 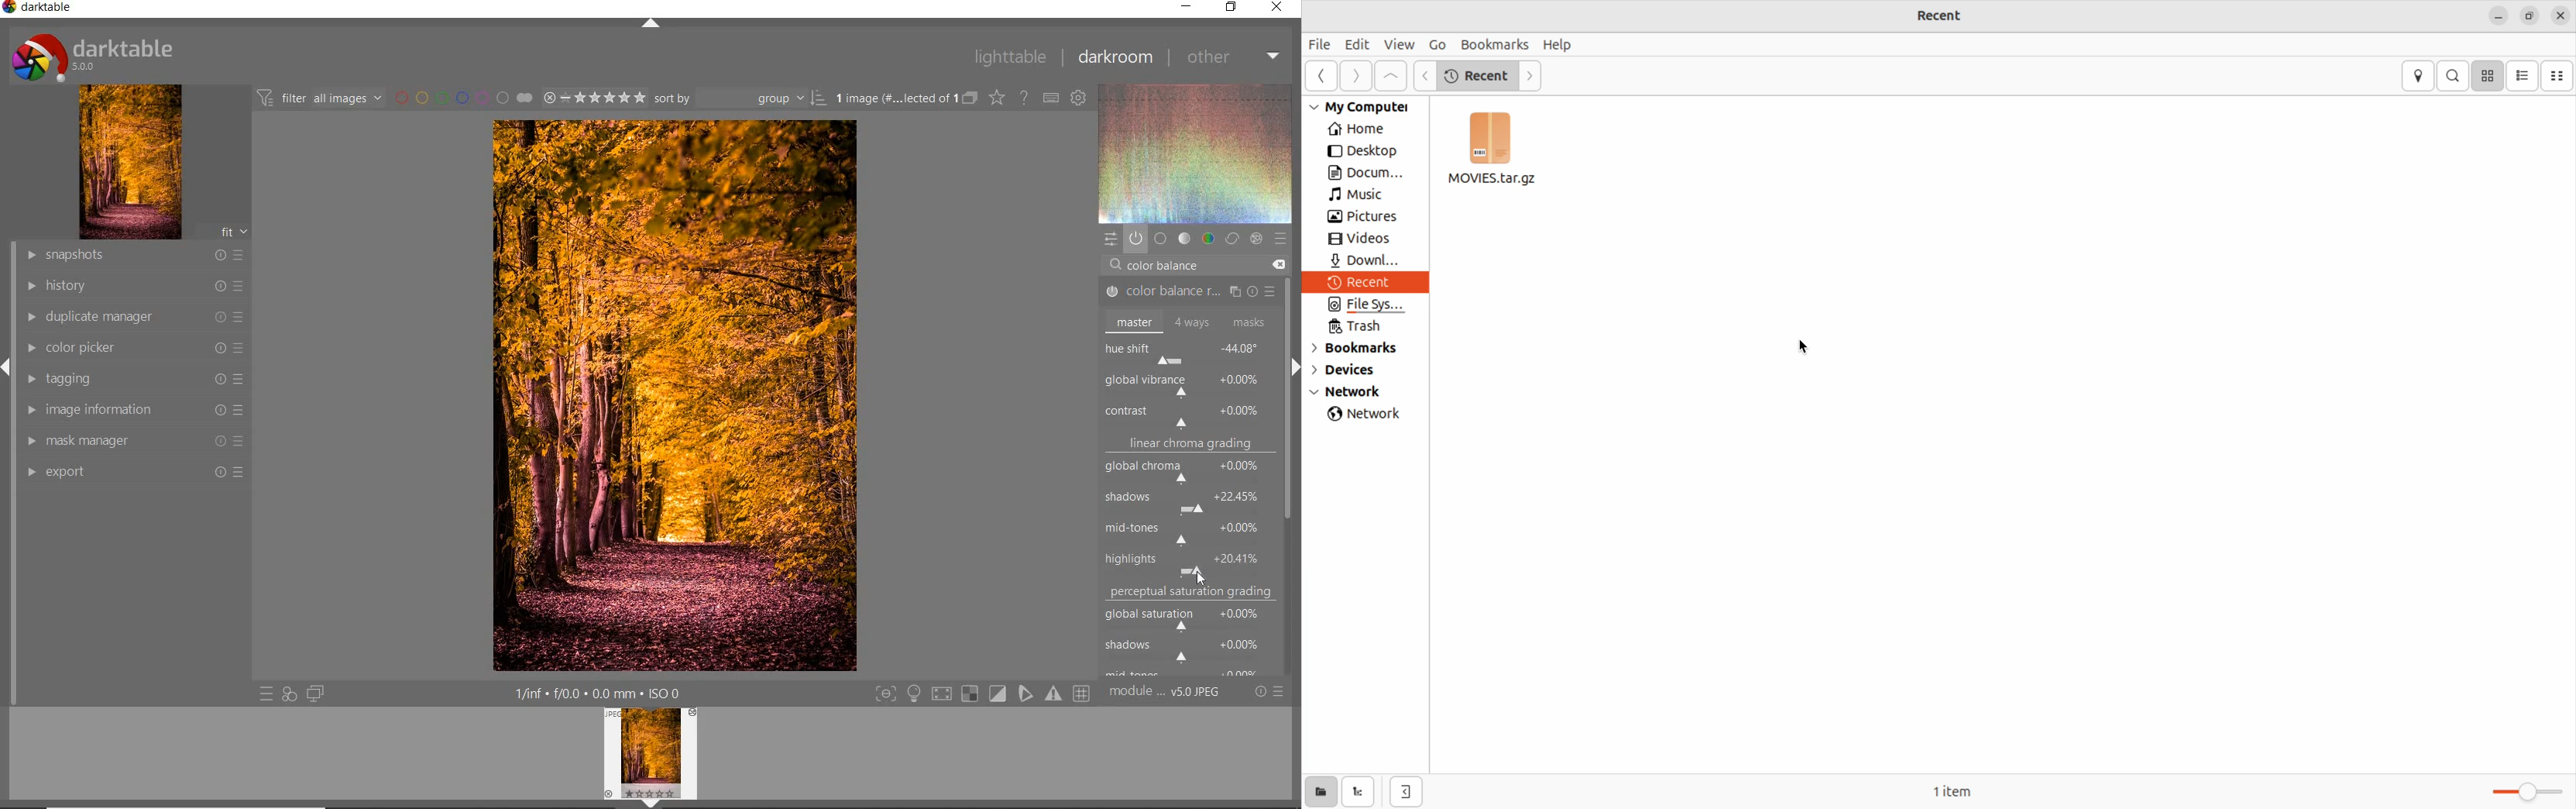 What do you see at coordinates (1289, 308) in the screenshot?
I see `scrollbar` at bounding box center [1289, 308].